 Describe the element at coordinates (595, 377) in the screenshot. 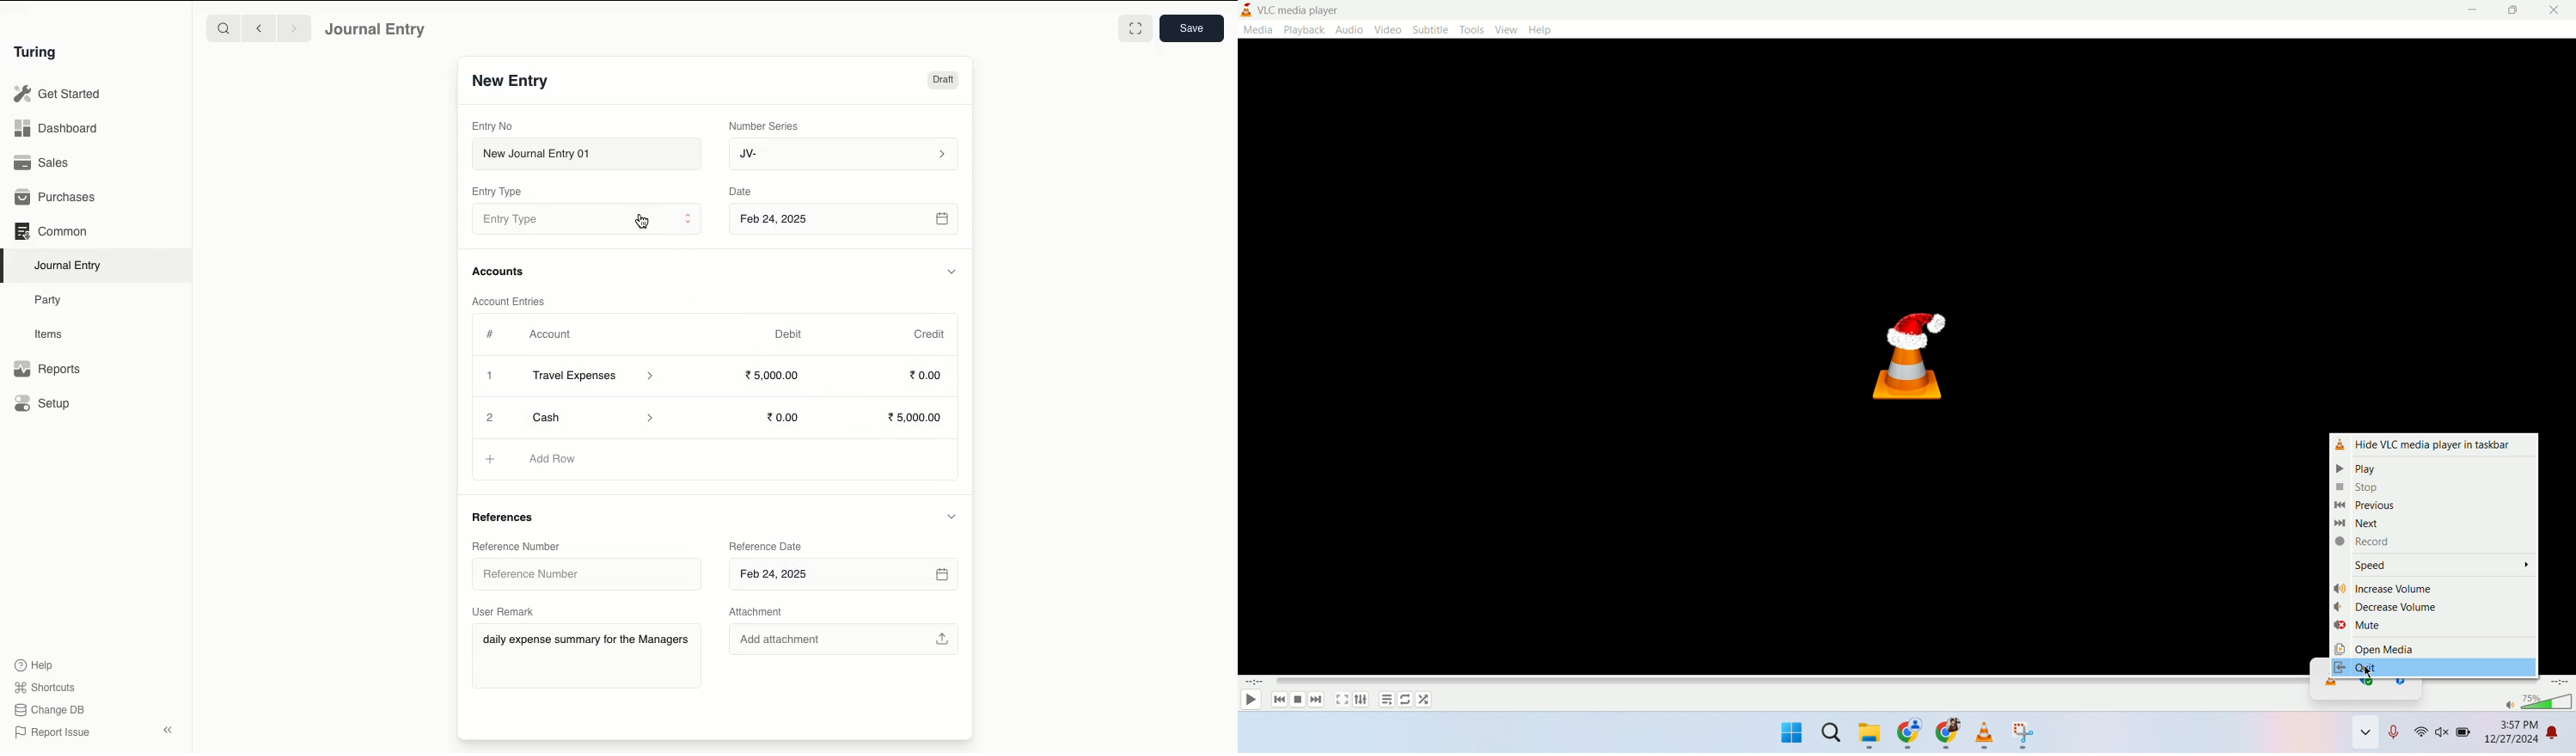

I see `Travel Expenses` at that location.